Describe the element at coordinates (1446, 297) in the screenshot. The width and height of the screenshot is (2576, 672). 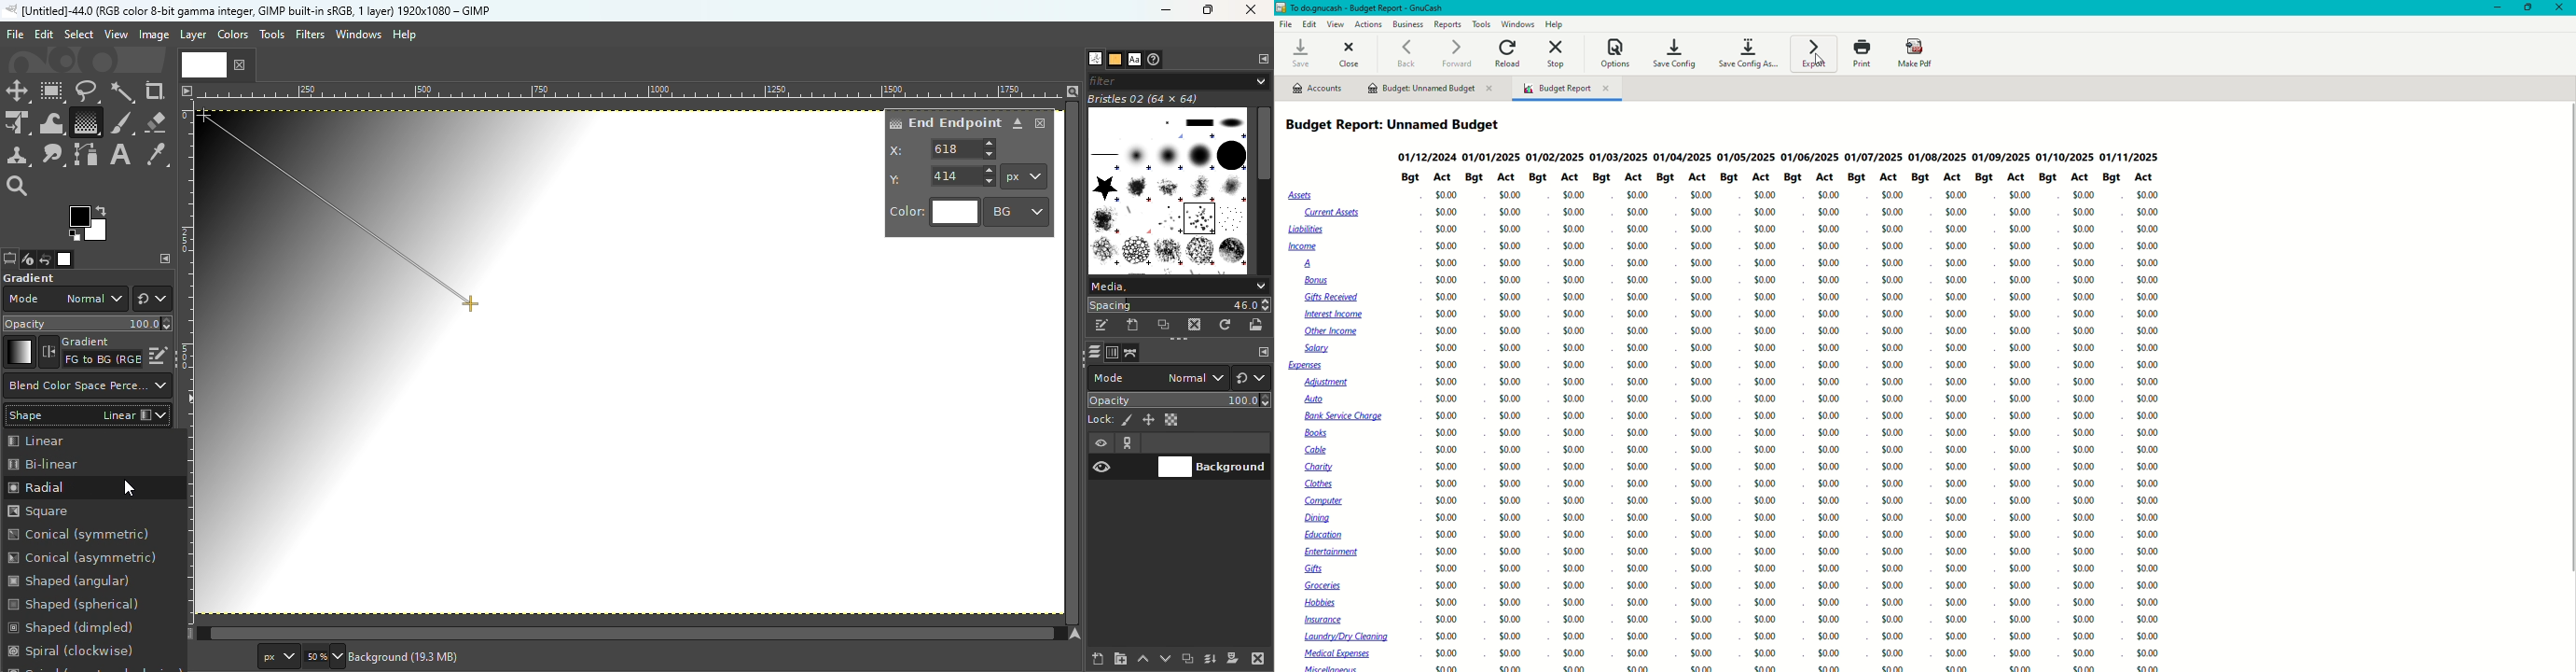
I see `0.00` at that location.